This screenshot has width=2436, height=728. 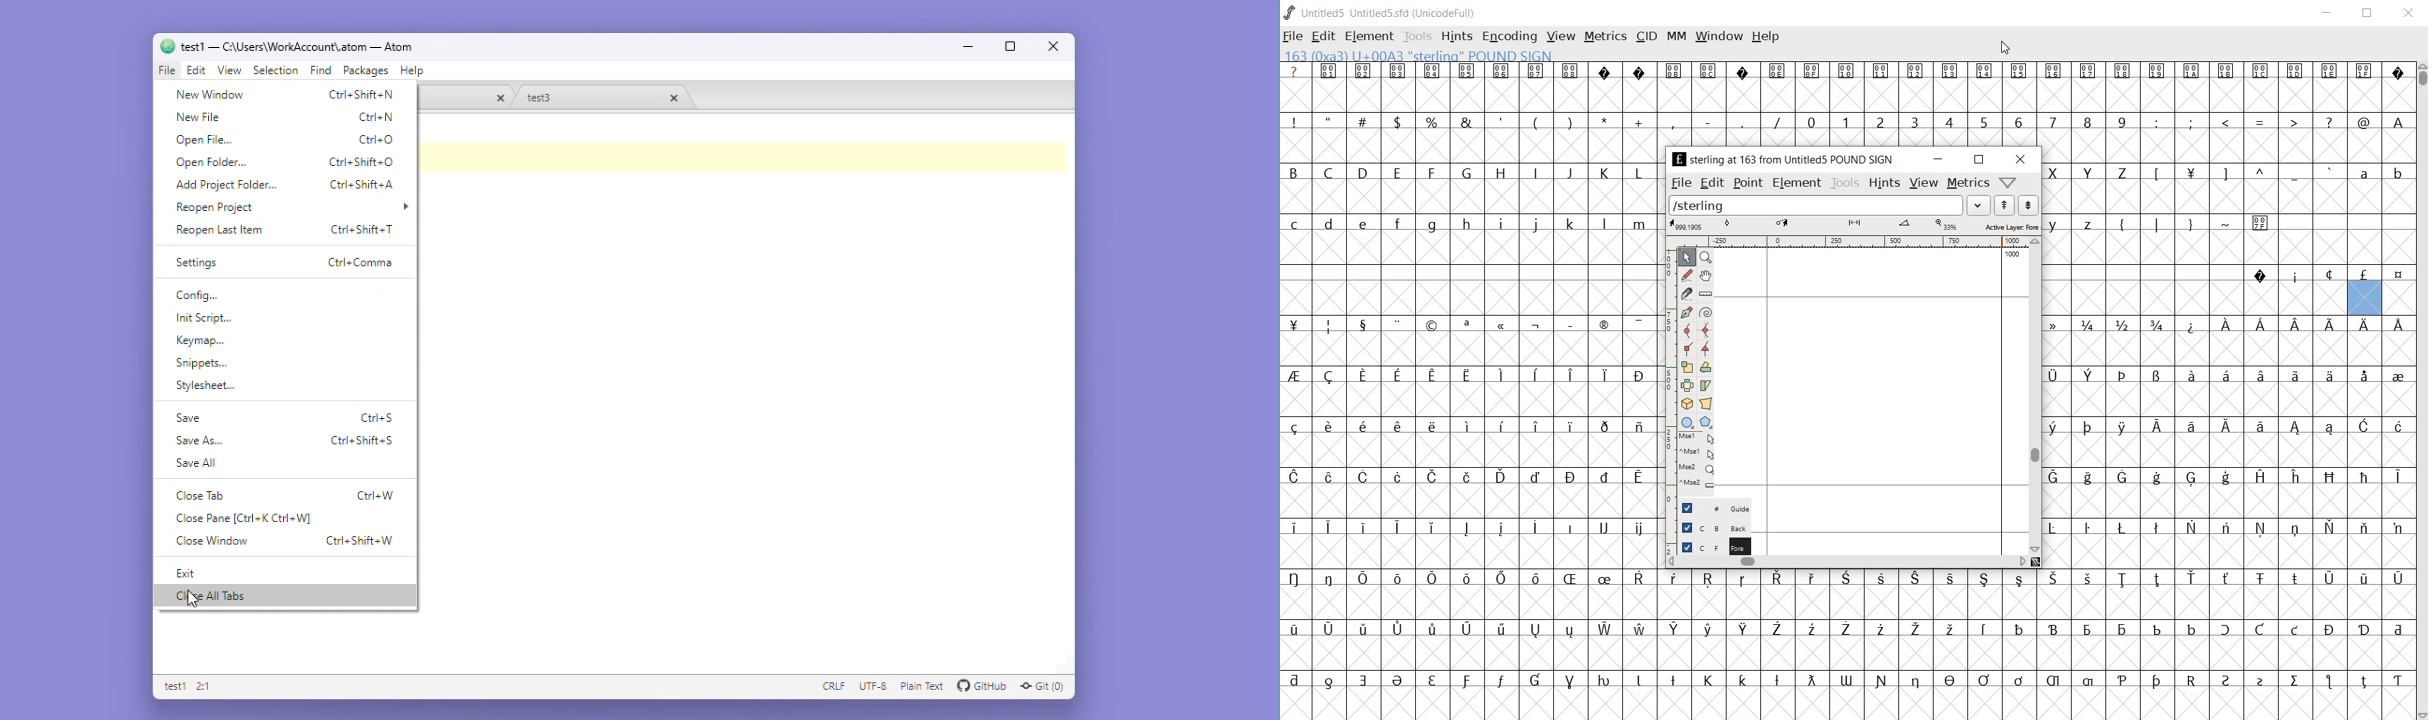 I want to click on Symbol, so click(x=2365, y=72).